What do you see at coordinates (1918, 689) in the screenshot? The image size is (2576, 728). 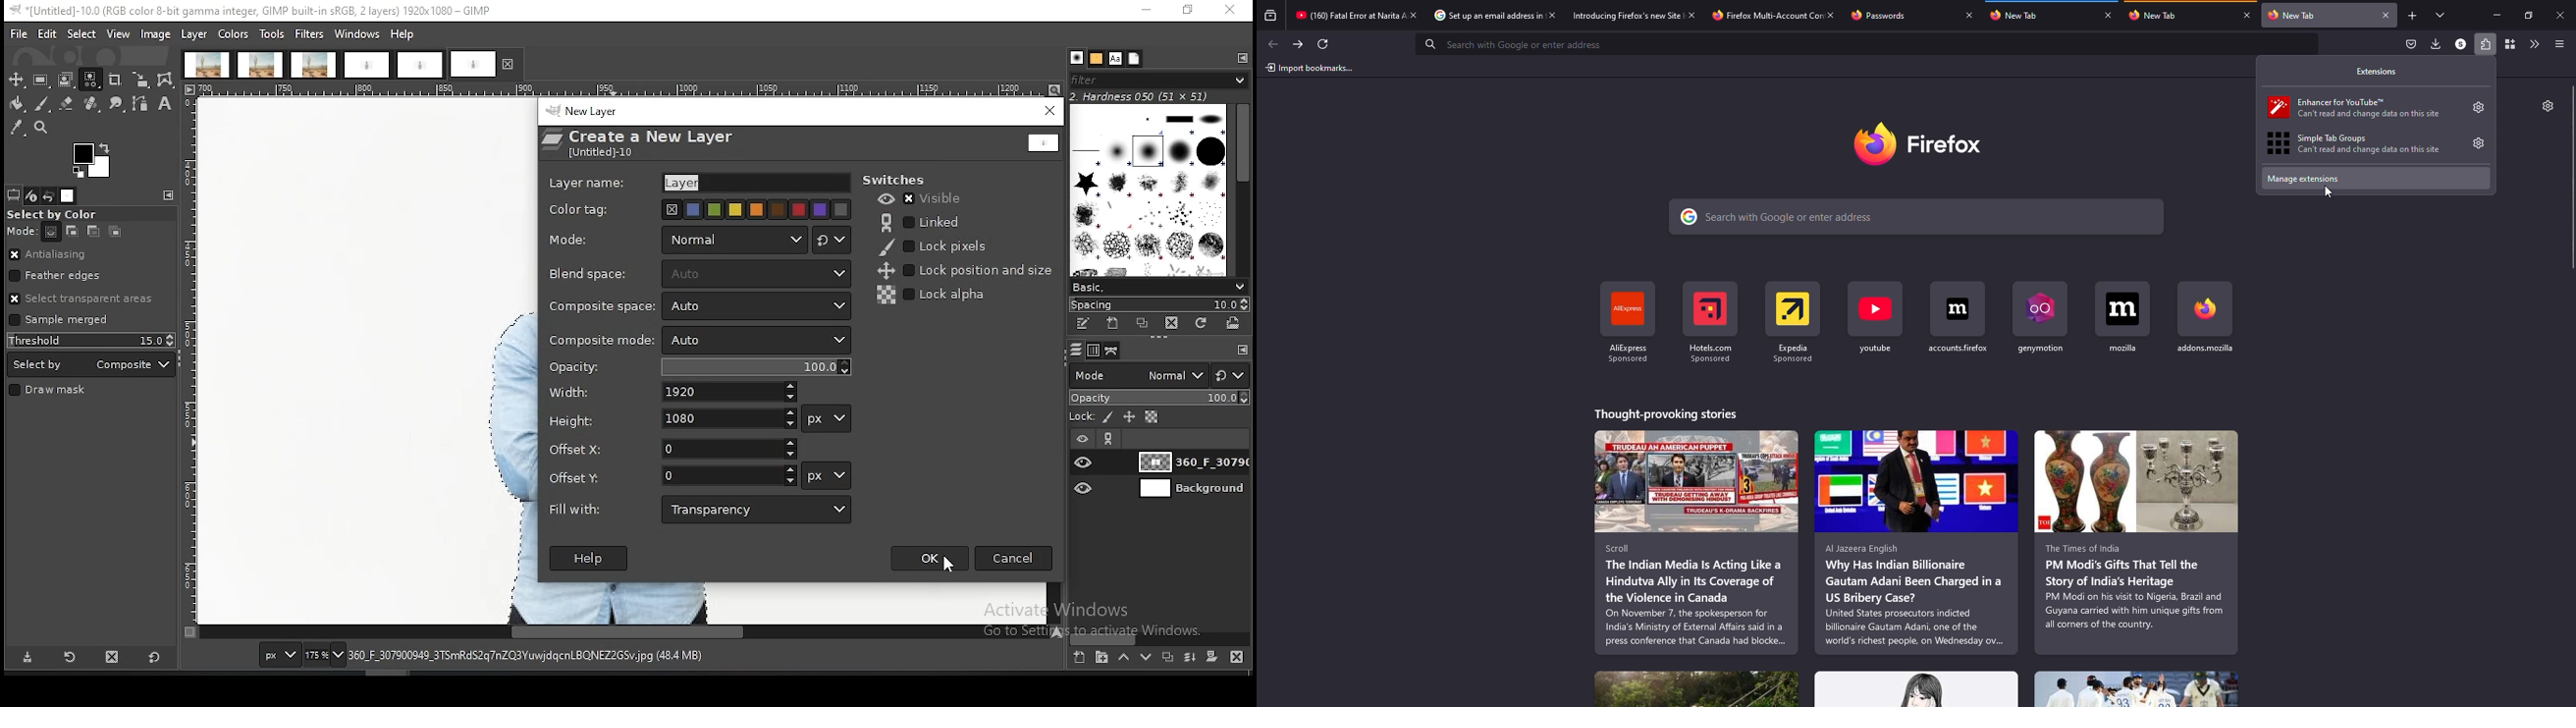 I see `stories` at bounding box center [1918, 689].